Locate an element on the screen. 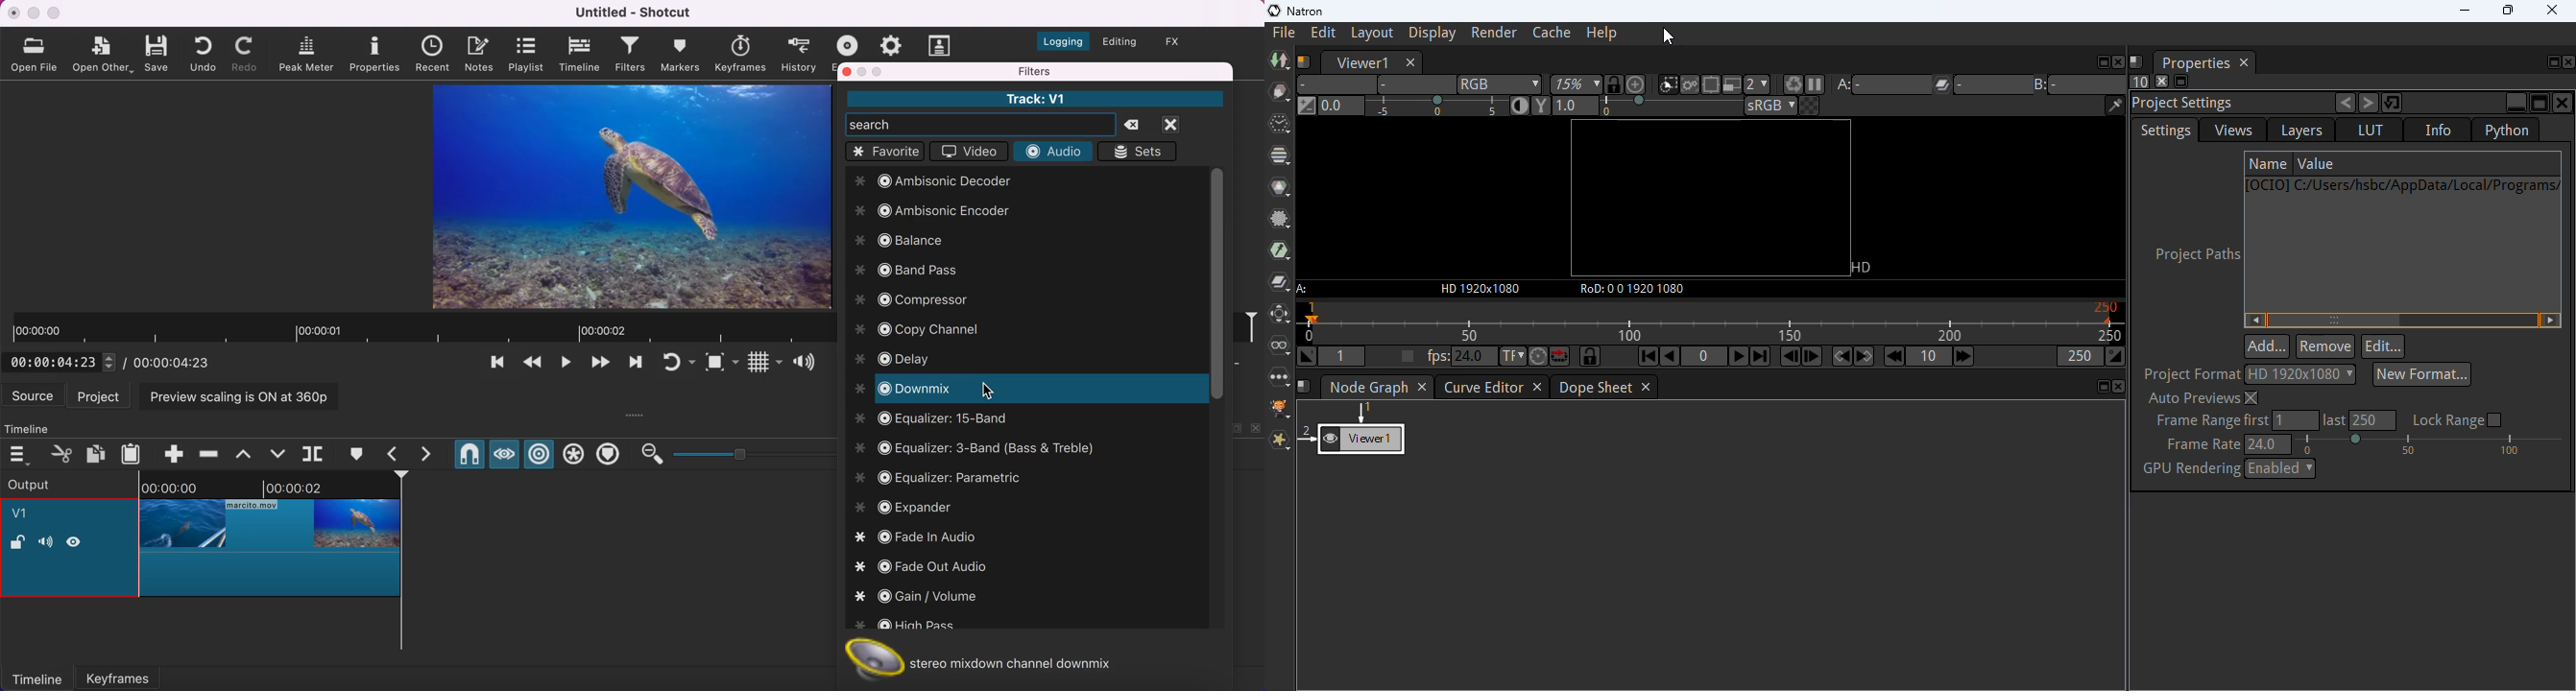  Untitled - Shotcut is located at coordinates (636, 12).